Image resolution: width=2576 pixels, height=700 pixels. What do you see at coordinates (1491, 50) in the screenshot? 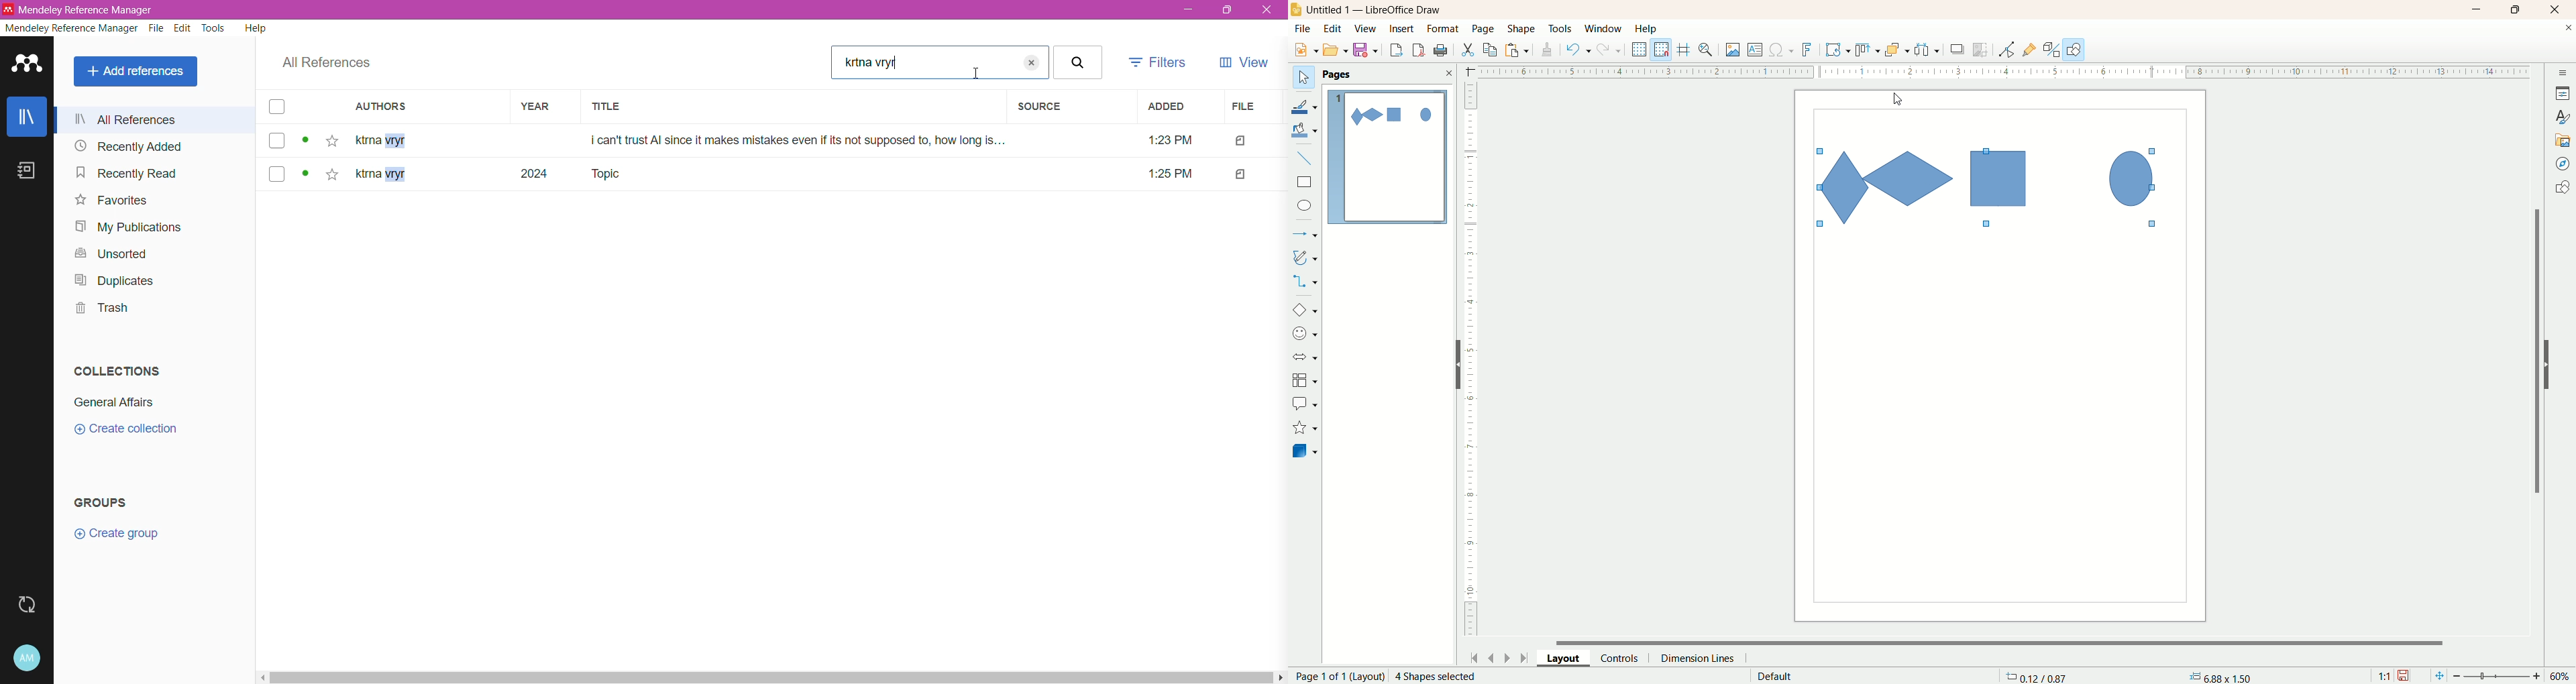
I see `copy` at bounding box center [1491, 50].